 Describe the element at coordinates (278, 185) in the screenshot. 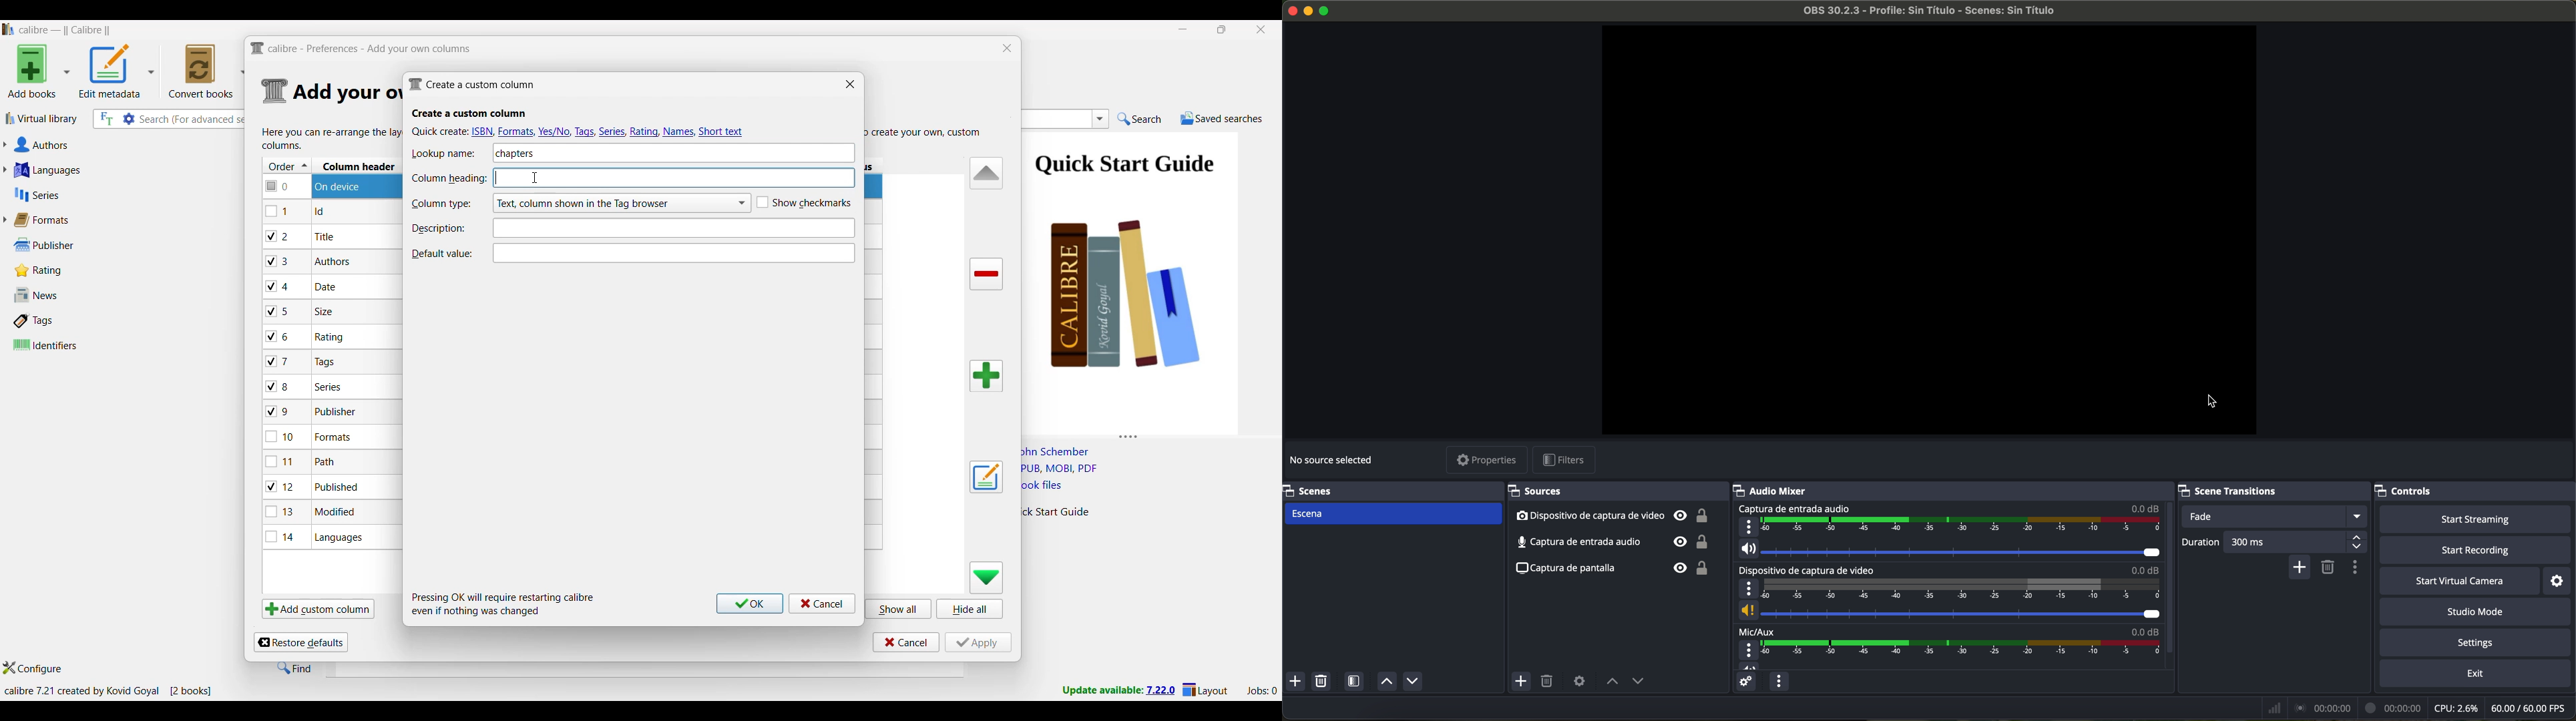

I see `checkbox - 0` at that location.